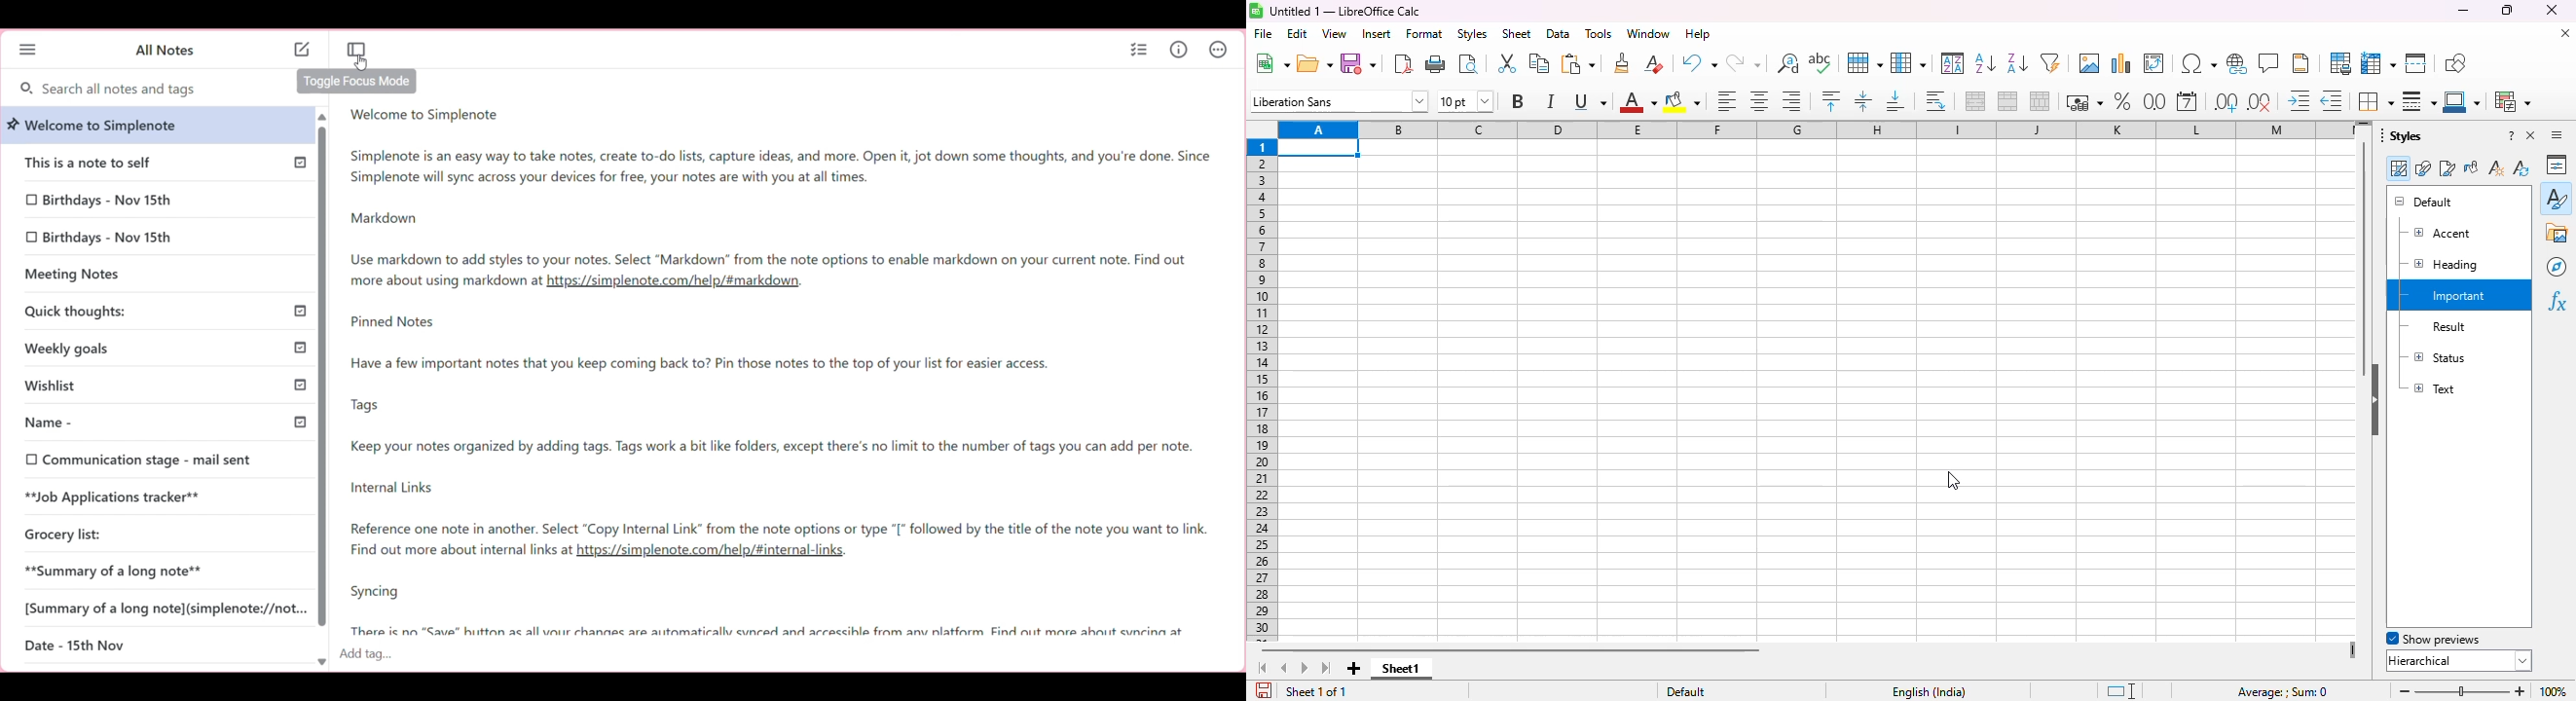 The image size is (2576, 728). What do you see at coordinates (1653, 62) in the screenshot?
I see `clear direct formatting` at bounding box center [1653, 62].